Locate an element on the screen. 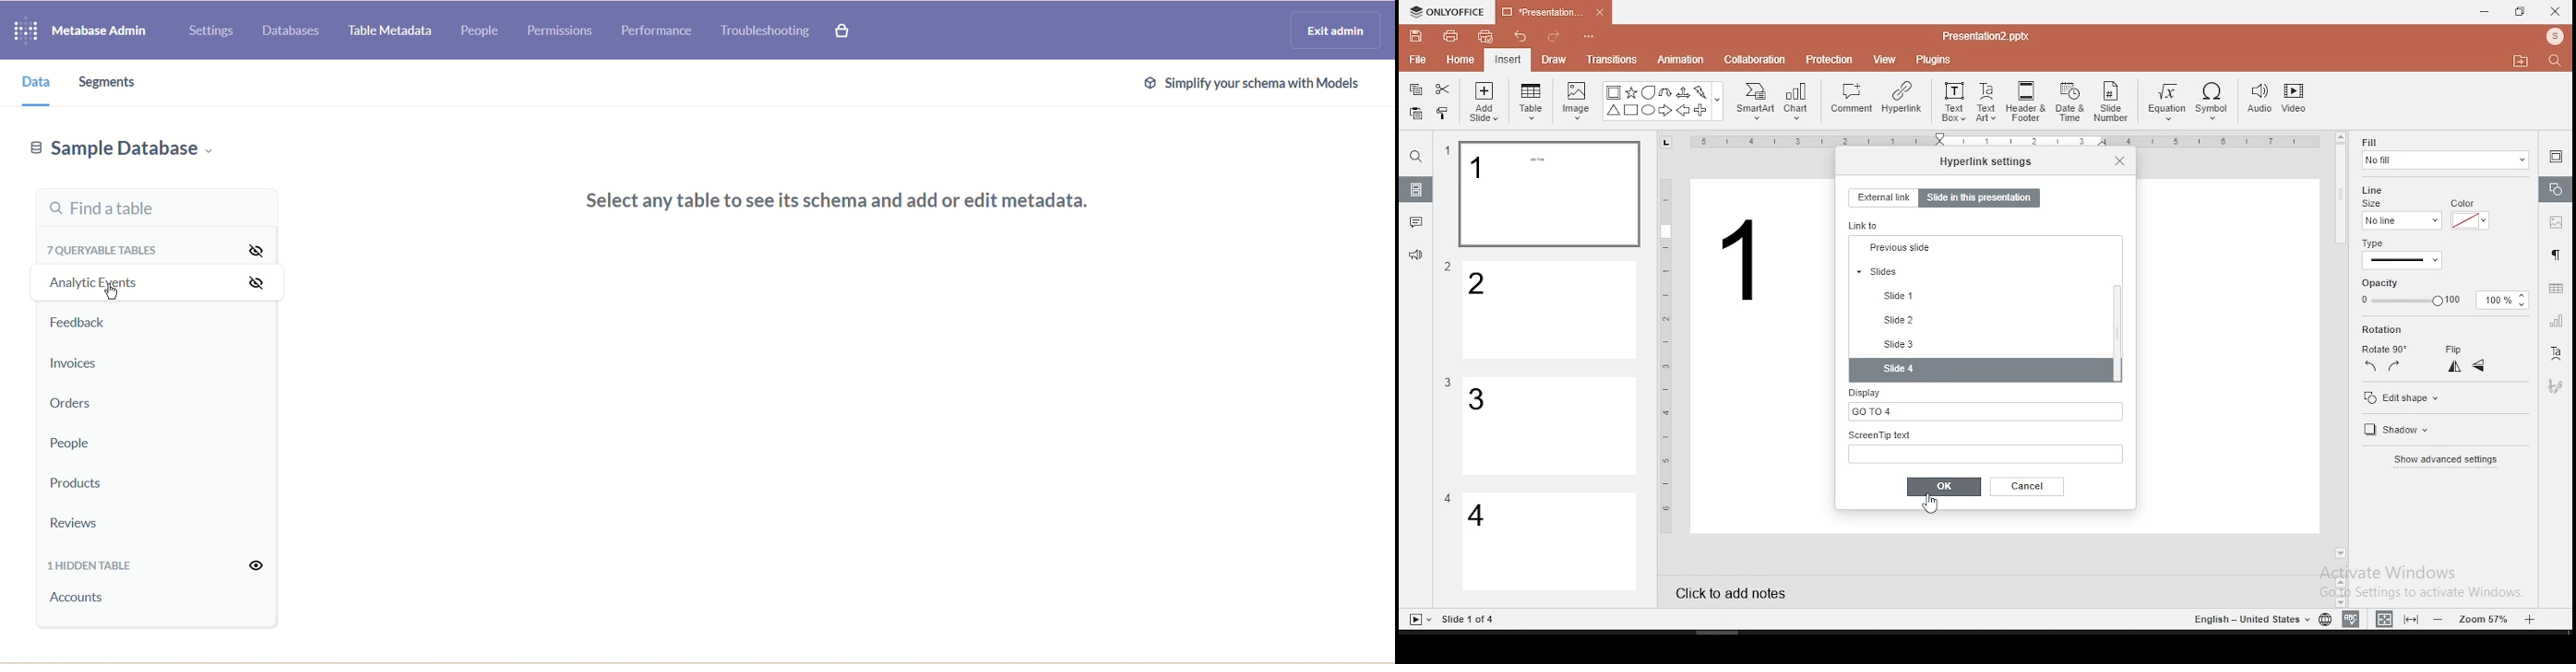 The height and width of the screenshot is (672, 2576). slide settings is located at coordinates (2556, 156).